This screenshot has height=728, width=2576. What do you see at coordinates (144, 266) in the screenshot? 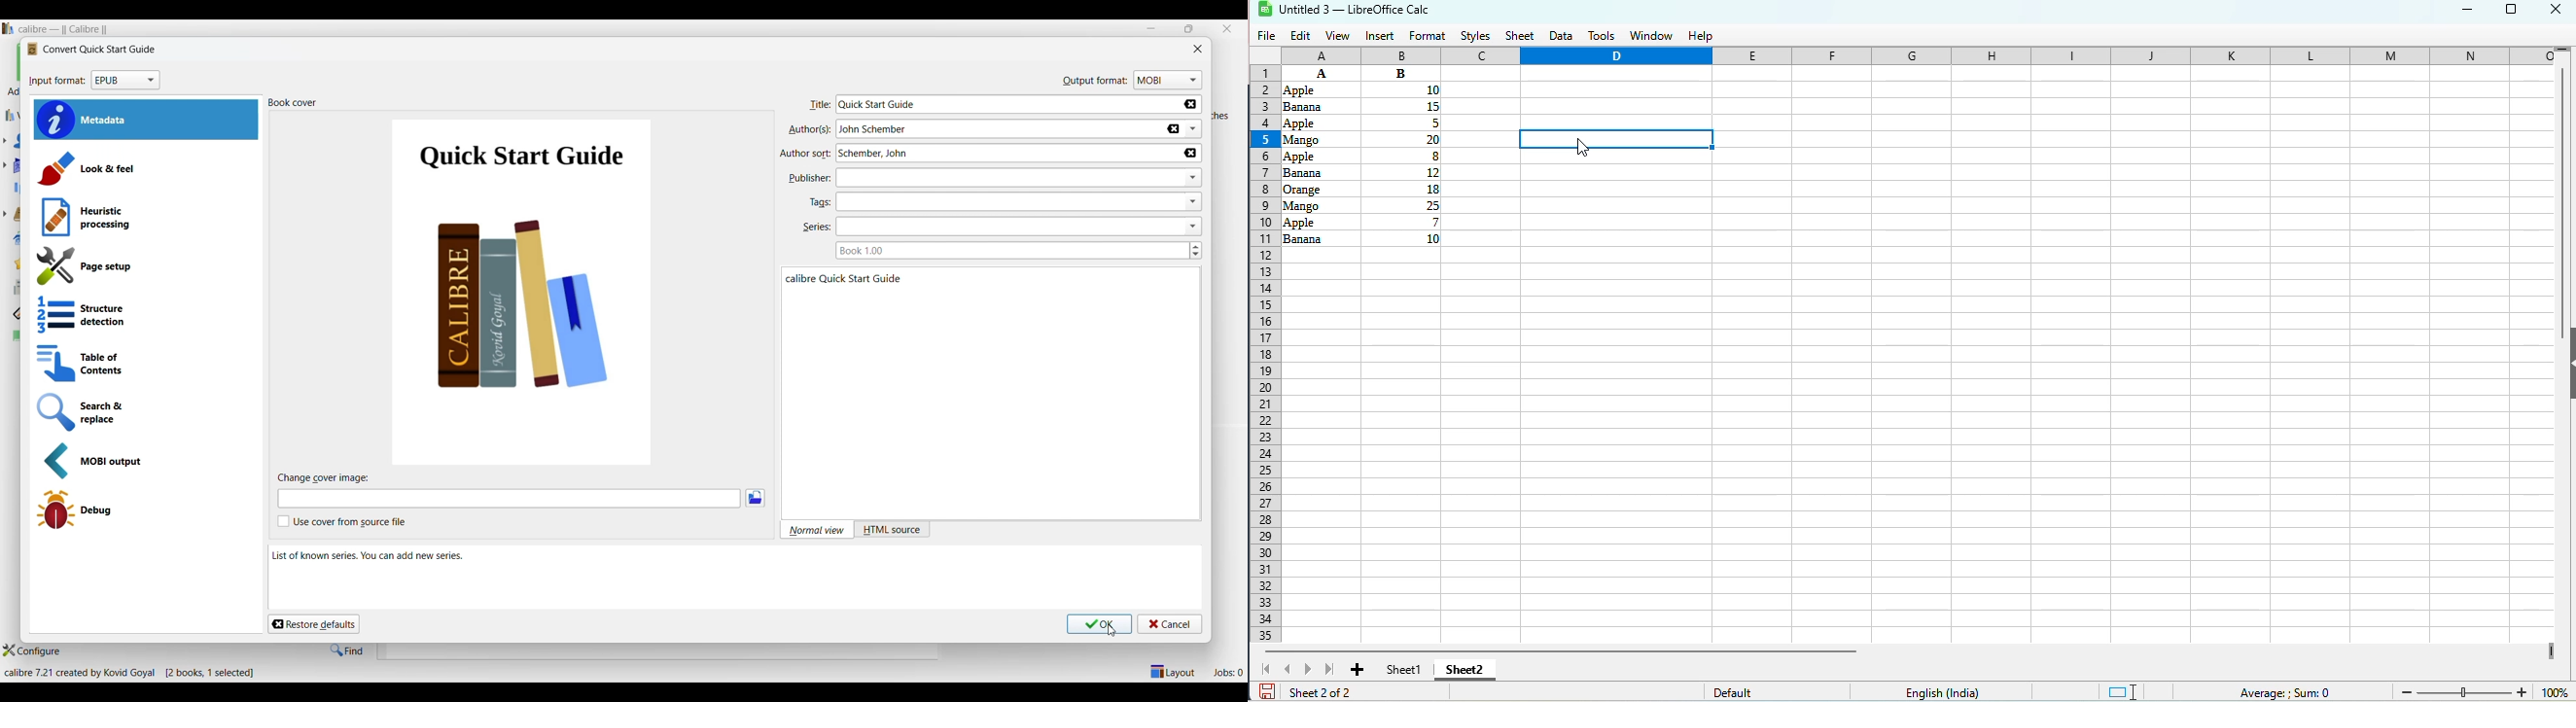
I see `Page setup` at bounding box center [144, 266].